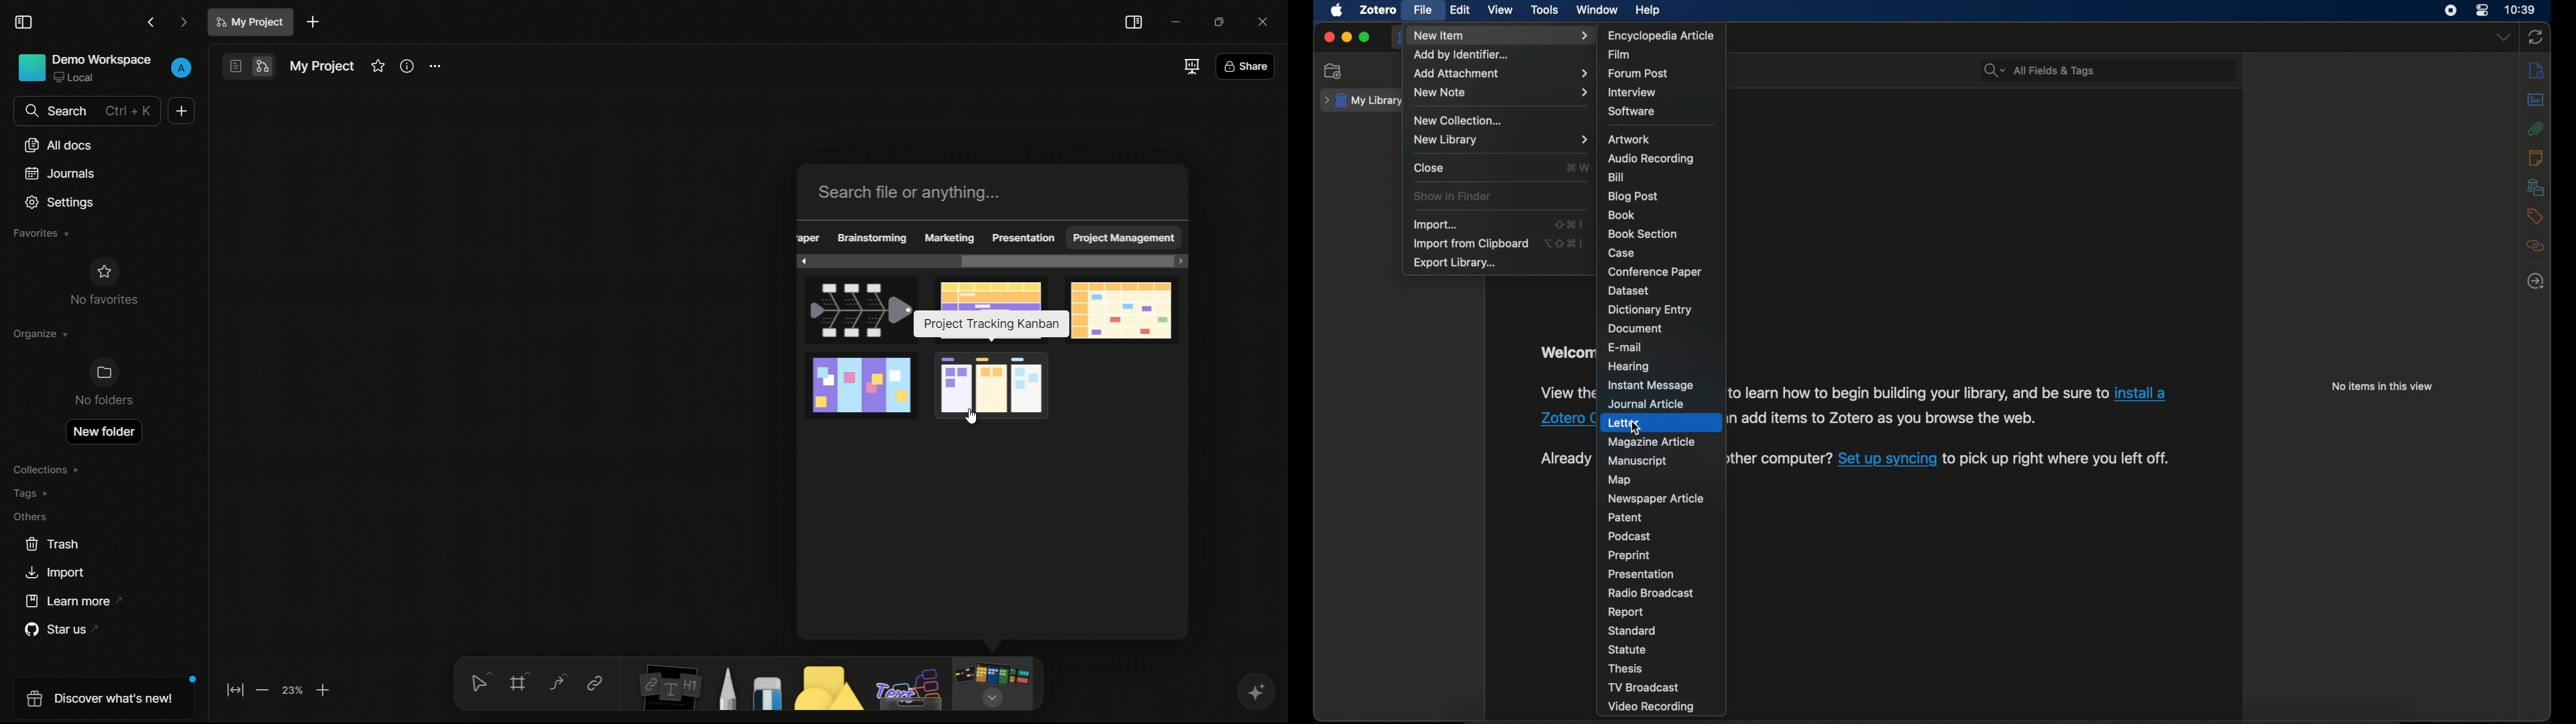 This screenshot has height=728, width=2576. I want to click on maximize, so click(1365, 38).